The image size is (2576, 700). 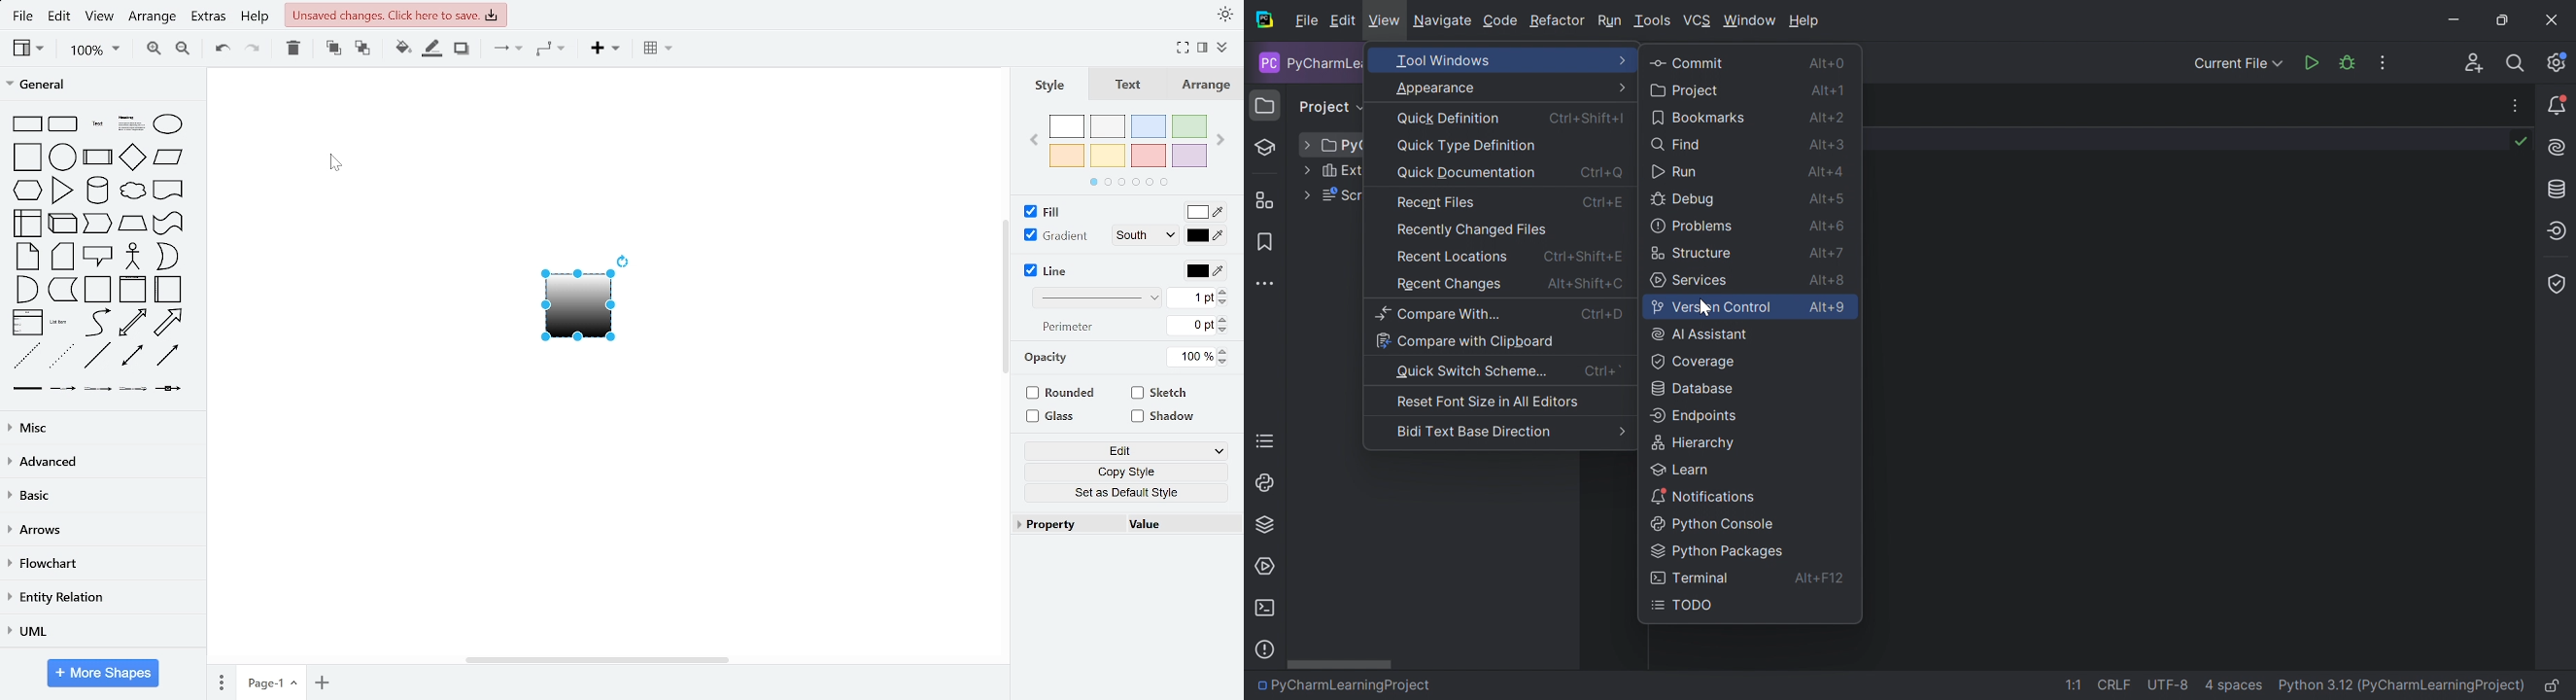 What do you see at coordinates (25, 223) in the screenshot?
I see `general shapes` at bounding box center [25, 223].